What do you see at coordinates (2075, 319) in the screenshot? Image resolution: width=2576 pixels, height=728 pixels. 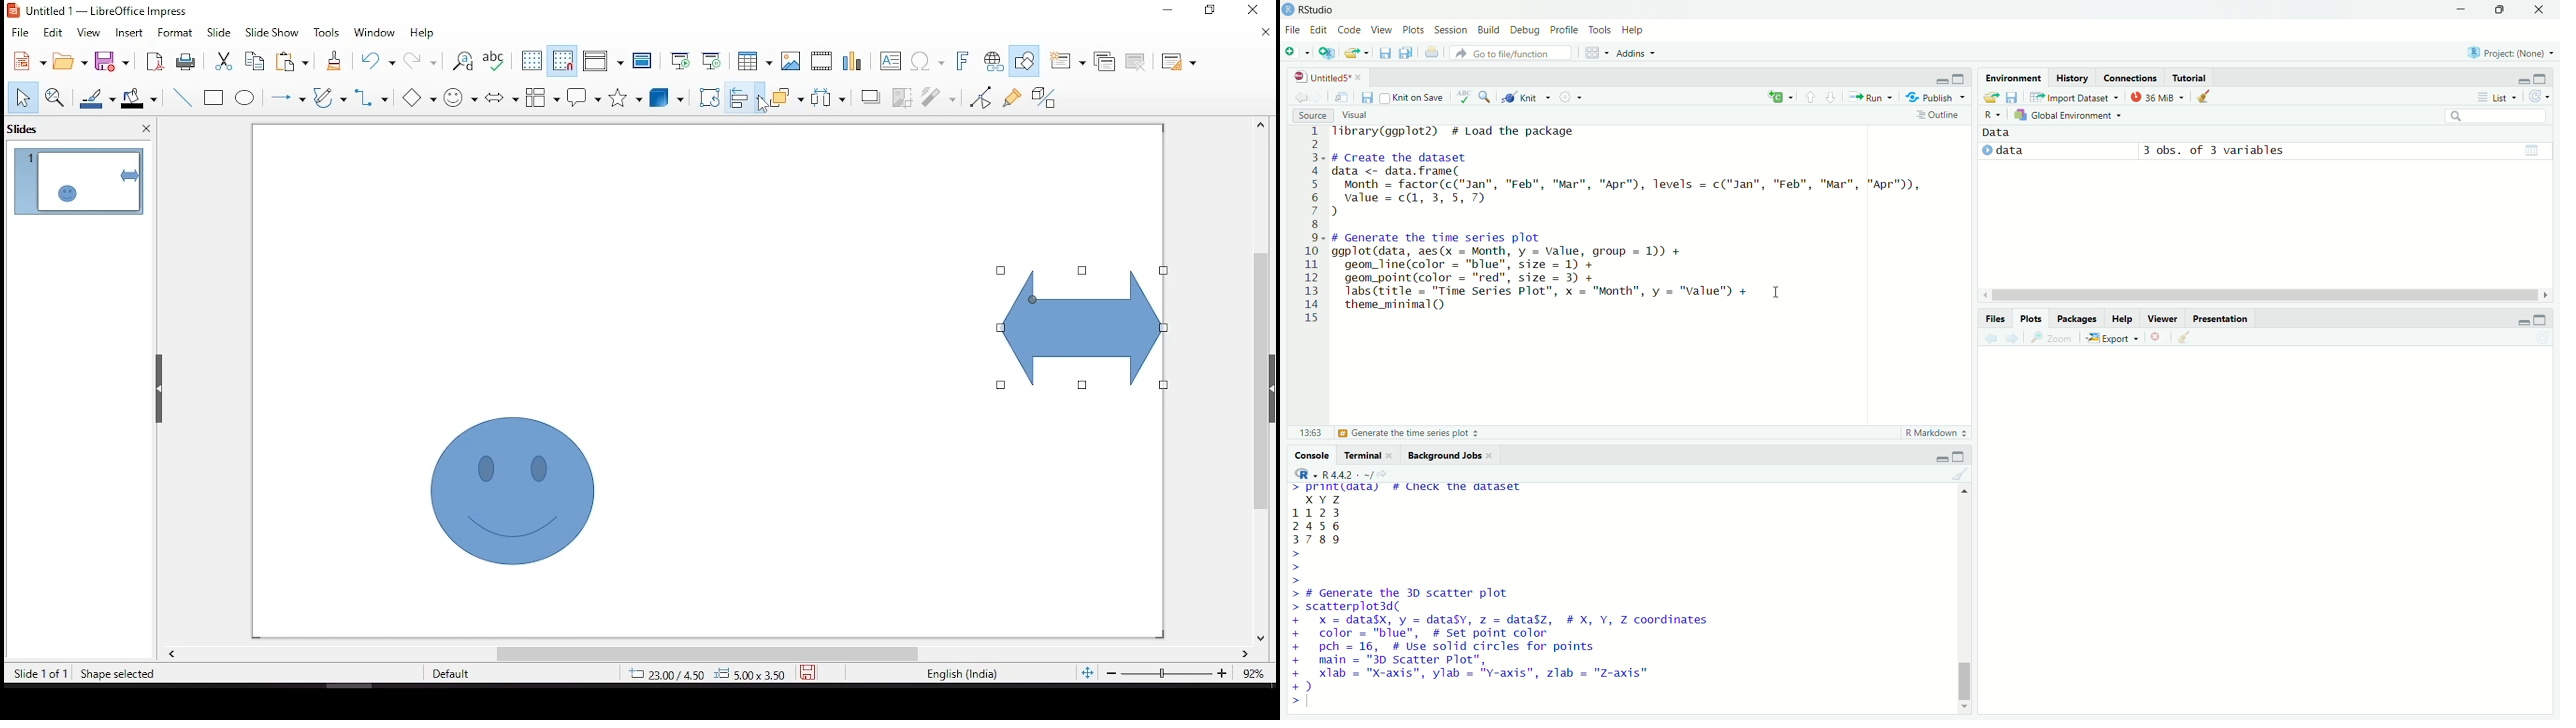 I see `Packages` at bounding box center [2075, 319].